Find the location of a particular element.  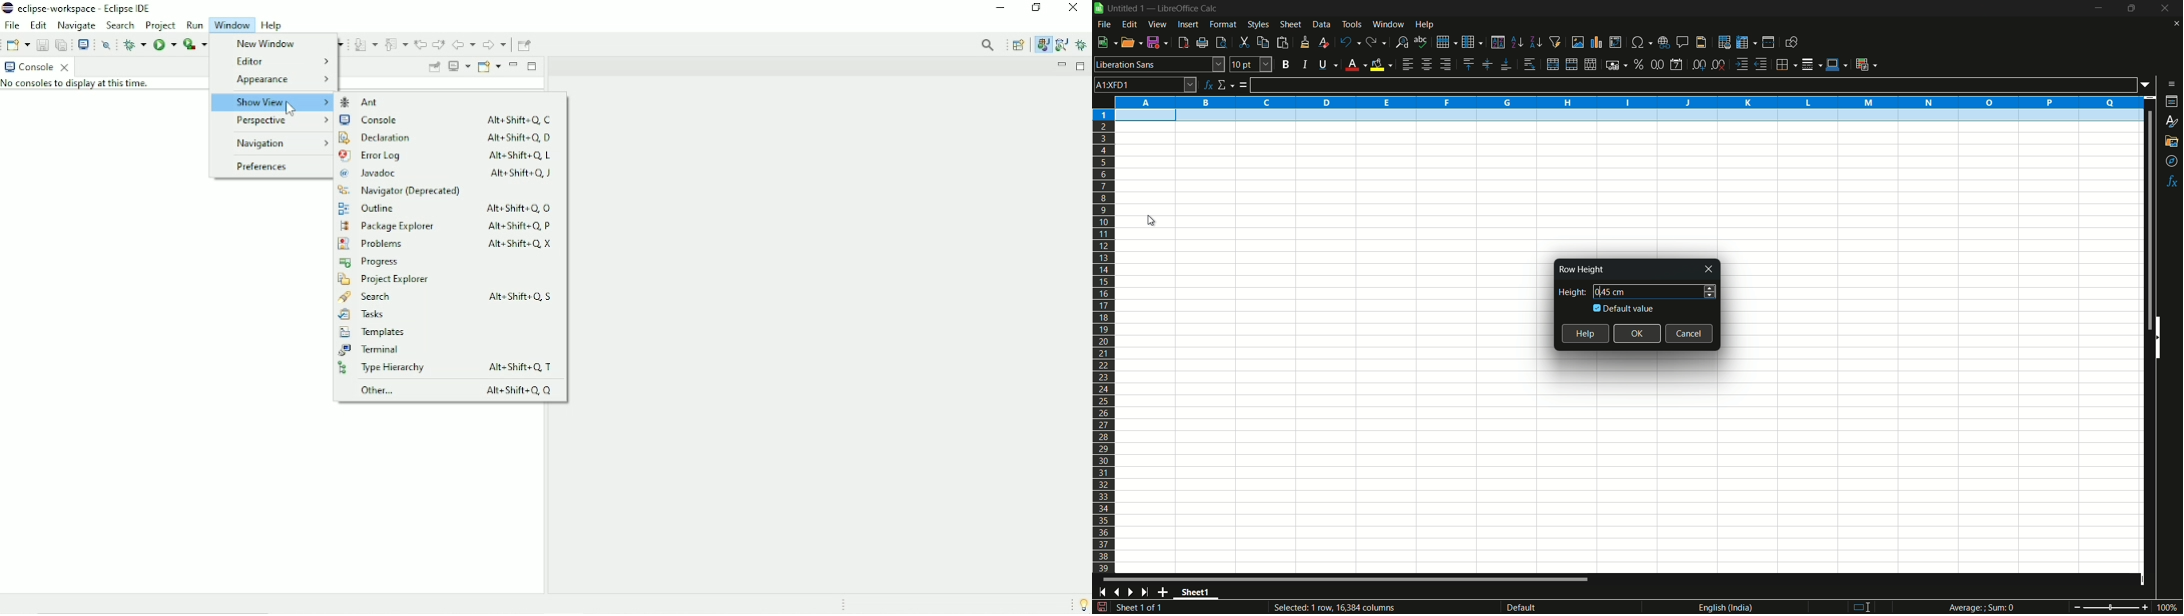

styles menu is located at coordinates (1259, 24).